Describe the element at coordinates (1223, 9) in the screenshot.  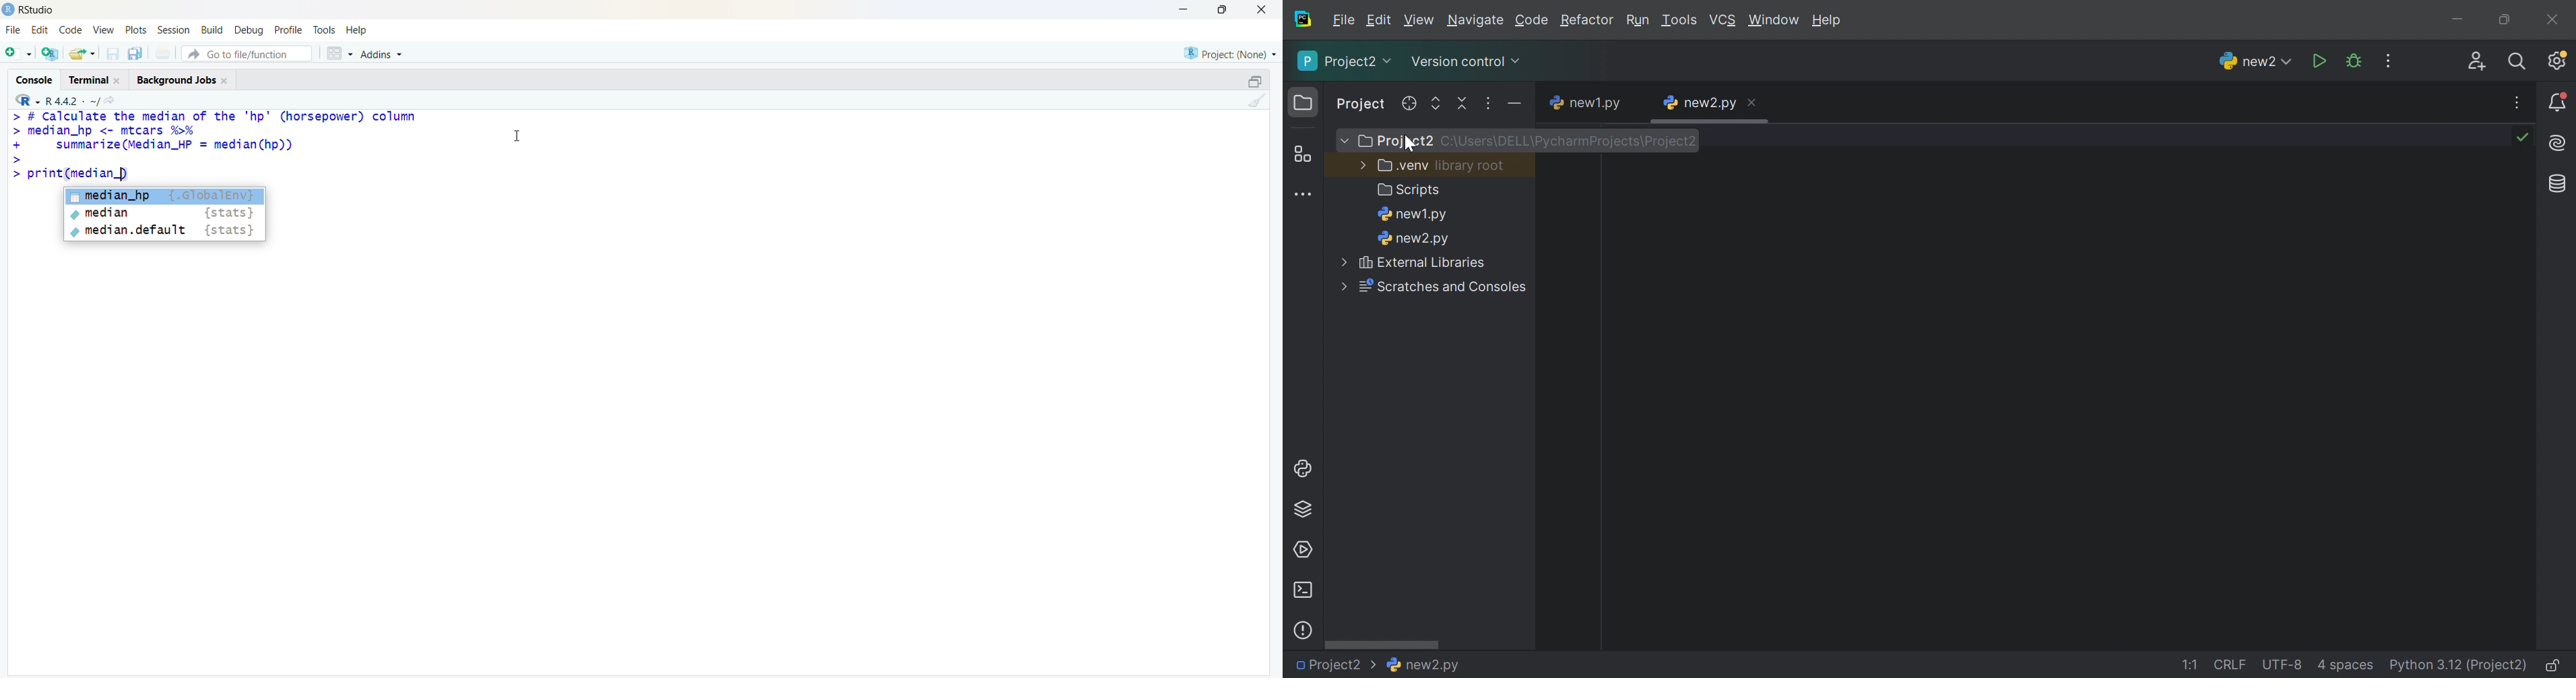
I see `maximise` at that location.